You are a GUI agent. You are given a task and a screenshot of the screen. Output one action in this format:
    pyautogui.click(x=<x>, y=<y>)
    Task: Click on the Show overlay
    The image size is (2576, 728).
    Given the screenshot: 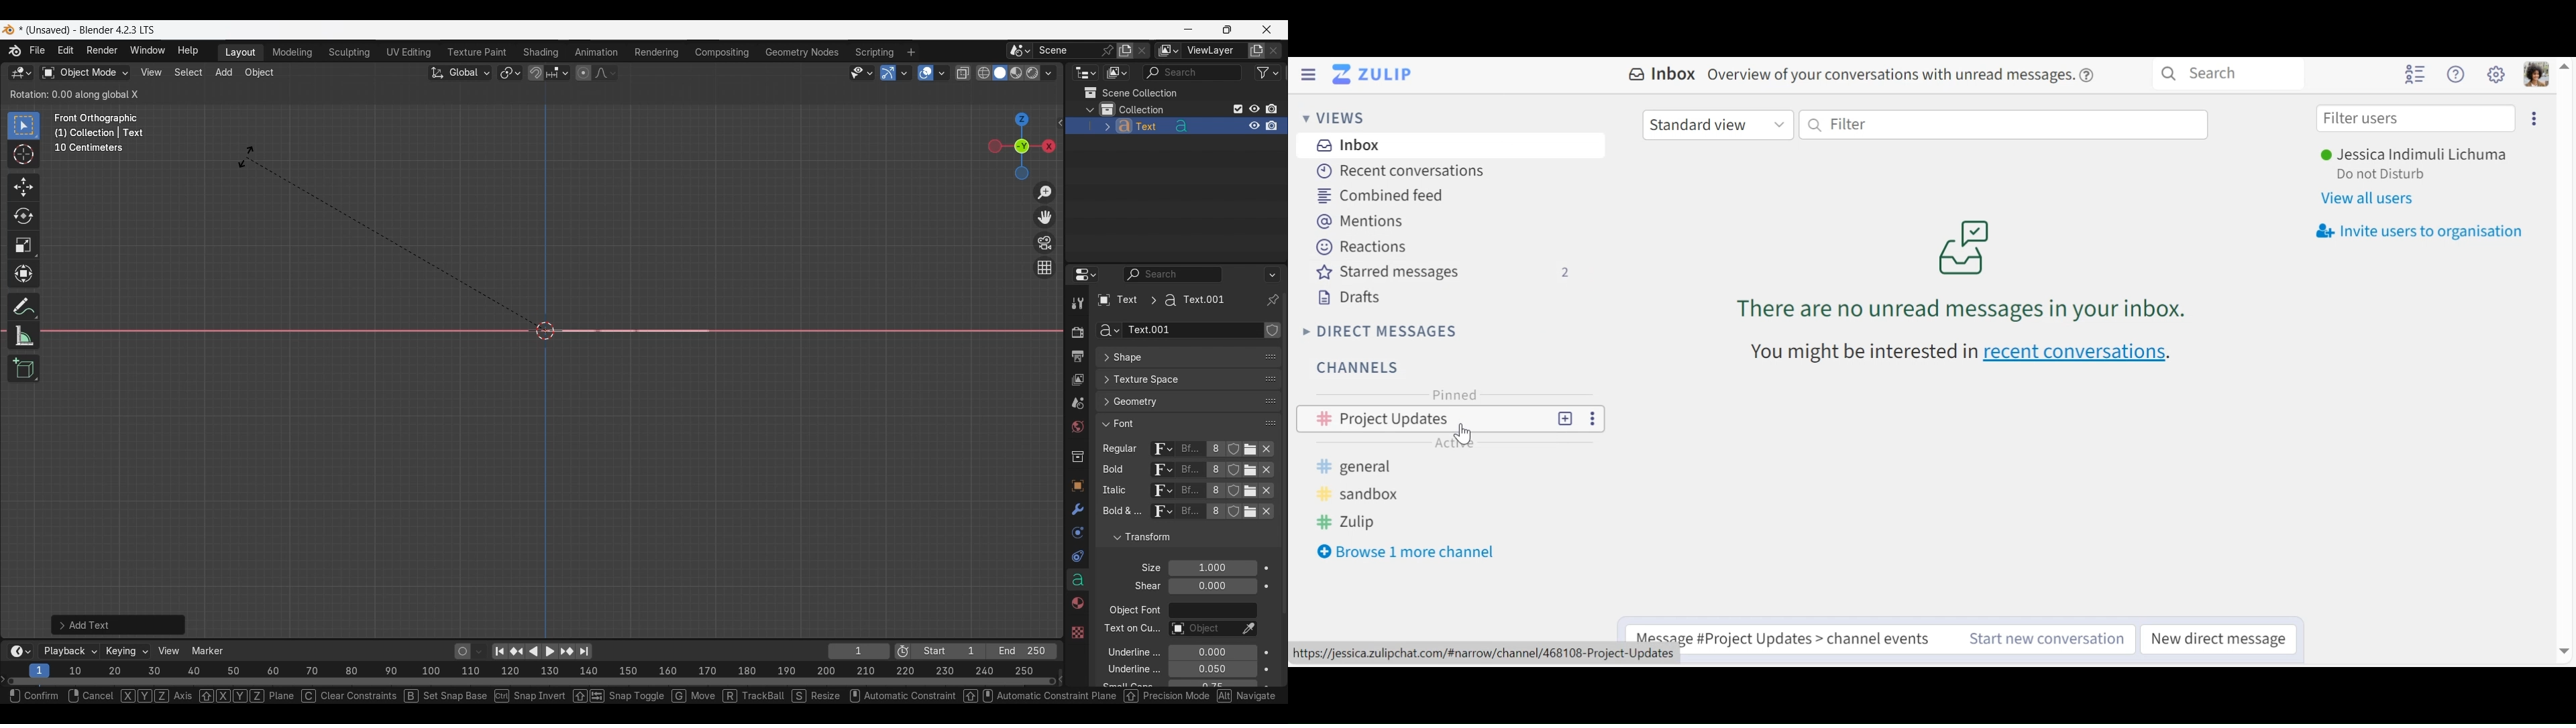 What is the action you would take?
    pyautogui.click(x=926, y=73)
    